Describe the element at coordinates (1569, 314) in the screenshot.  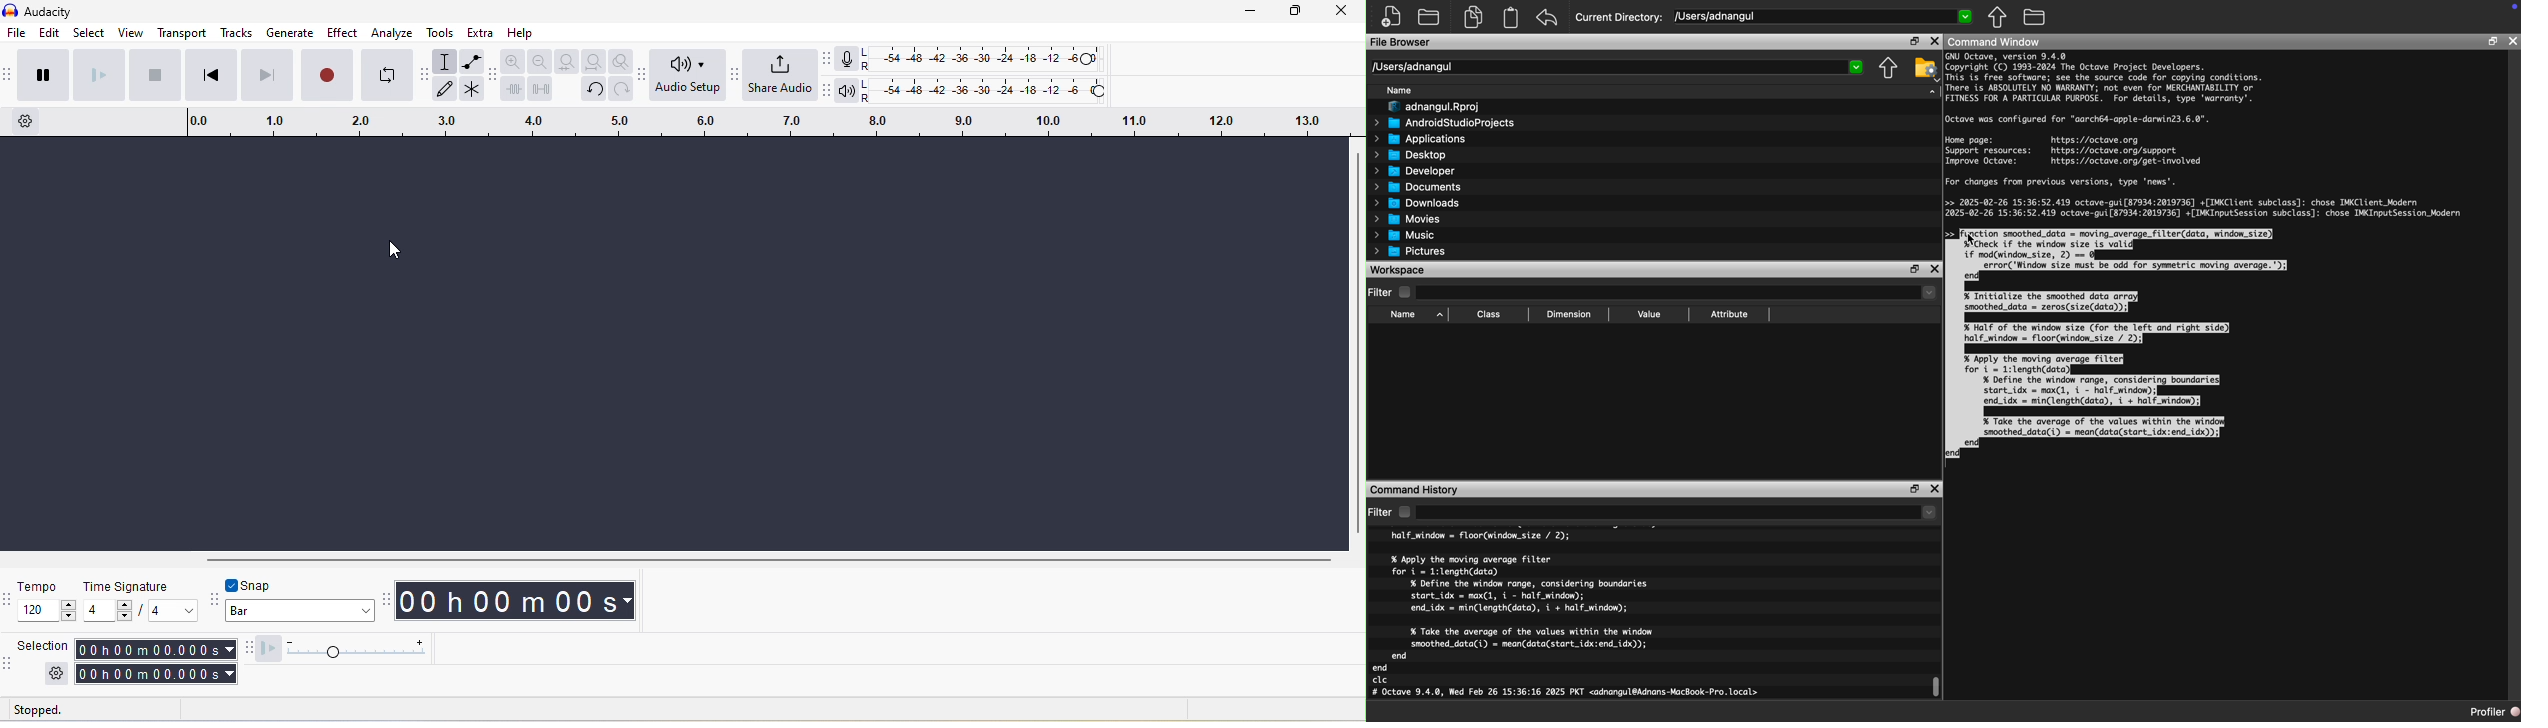
I see `Dimension` at that location.